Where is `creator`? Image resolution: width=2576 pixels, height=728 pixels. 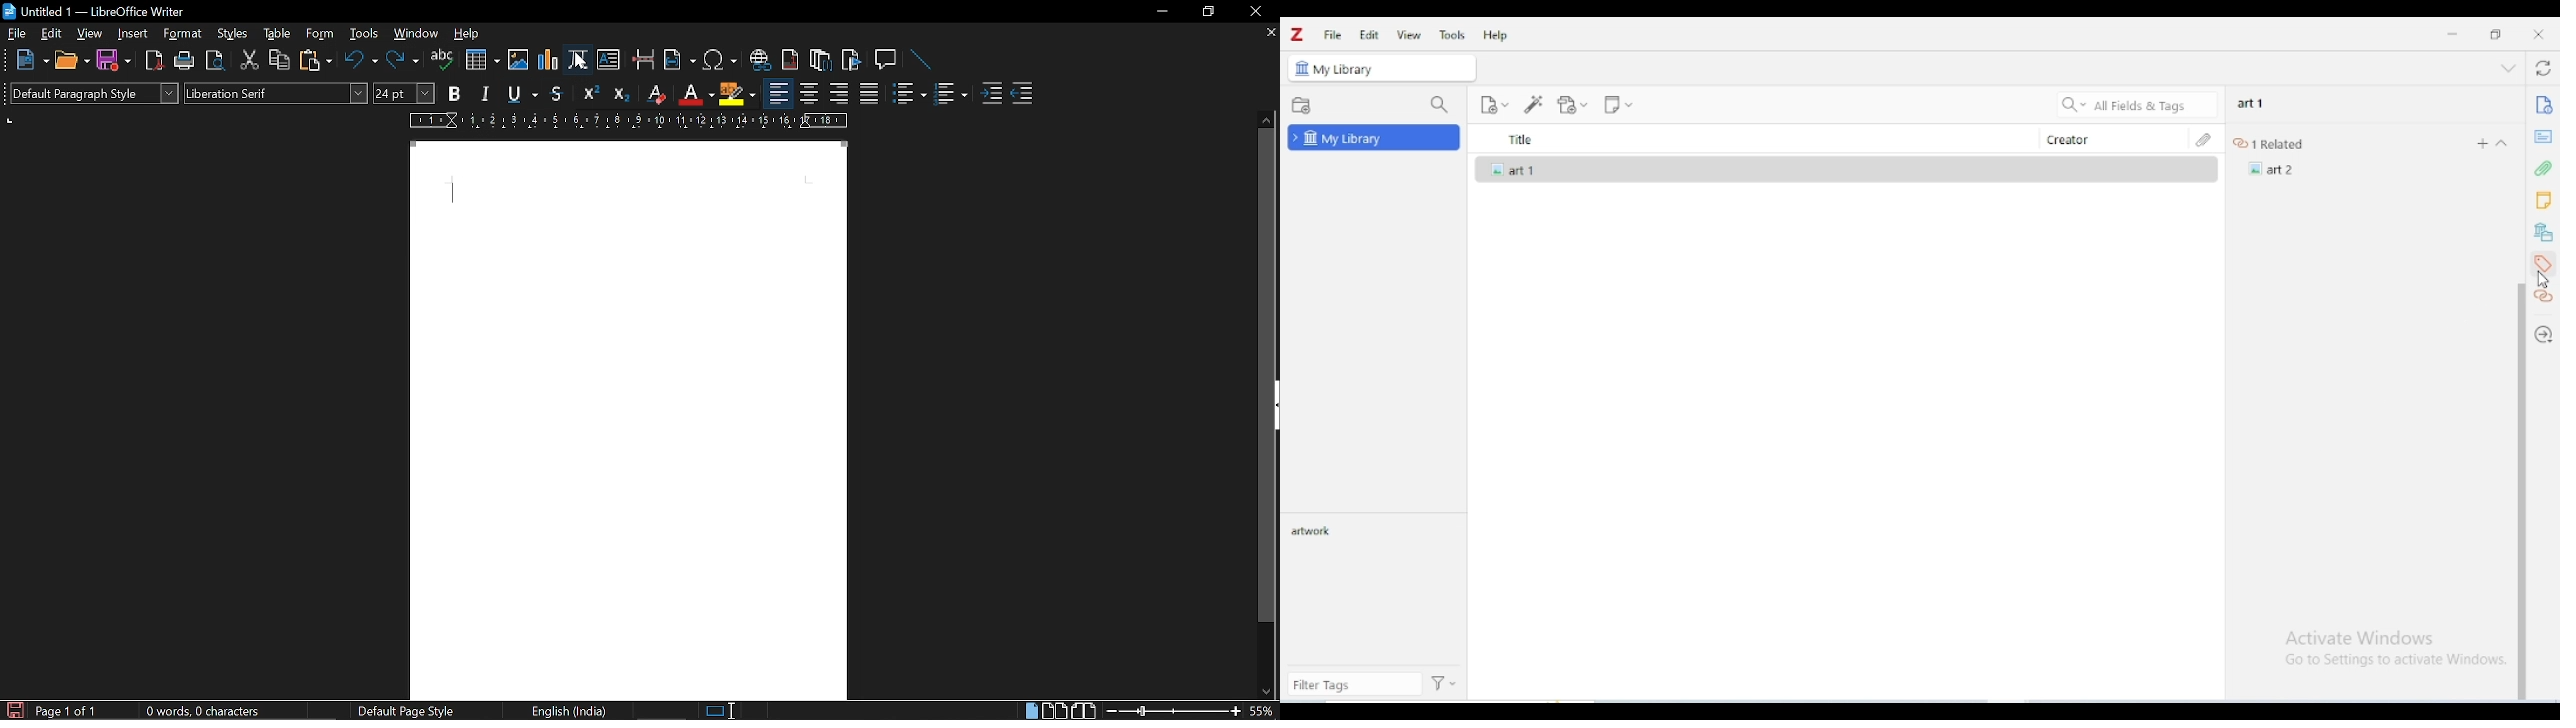
creator is located at coordinates (2111, 139).